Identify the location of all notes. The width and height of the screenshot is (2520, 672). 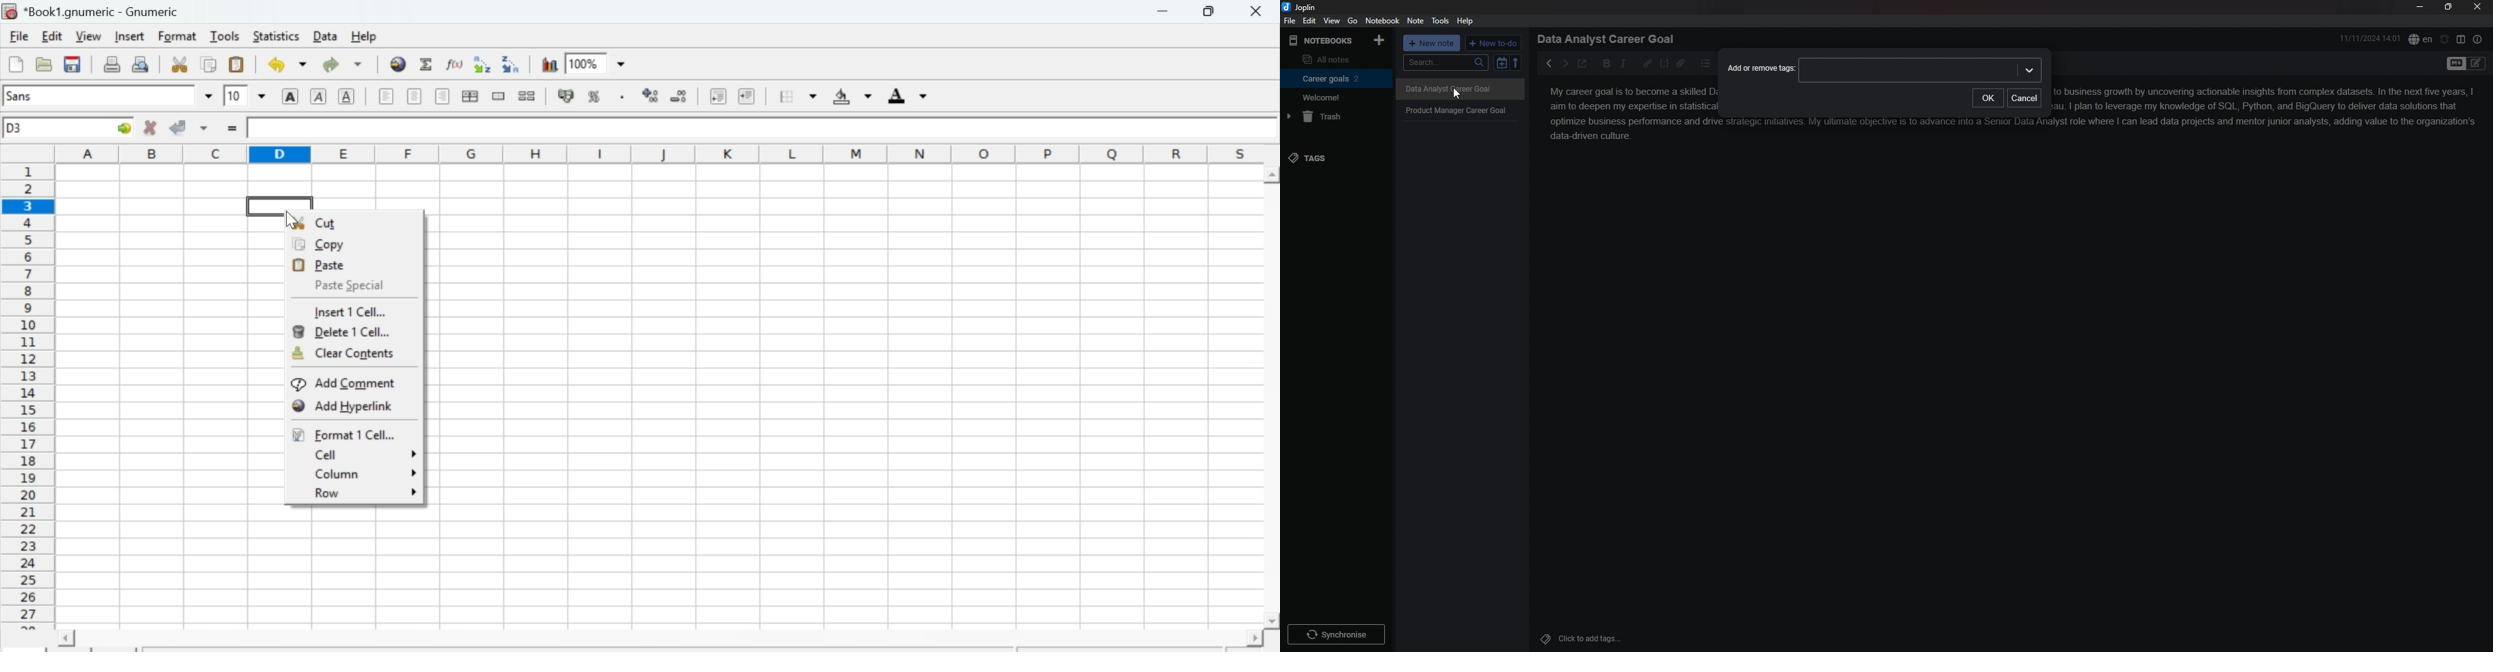
(1334, 58).